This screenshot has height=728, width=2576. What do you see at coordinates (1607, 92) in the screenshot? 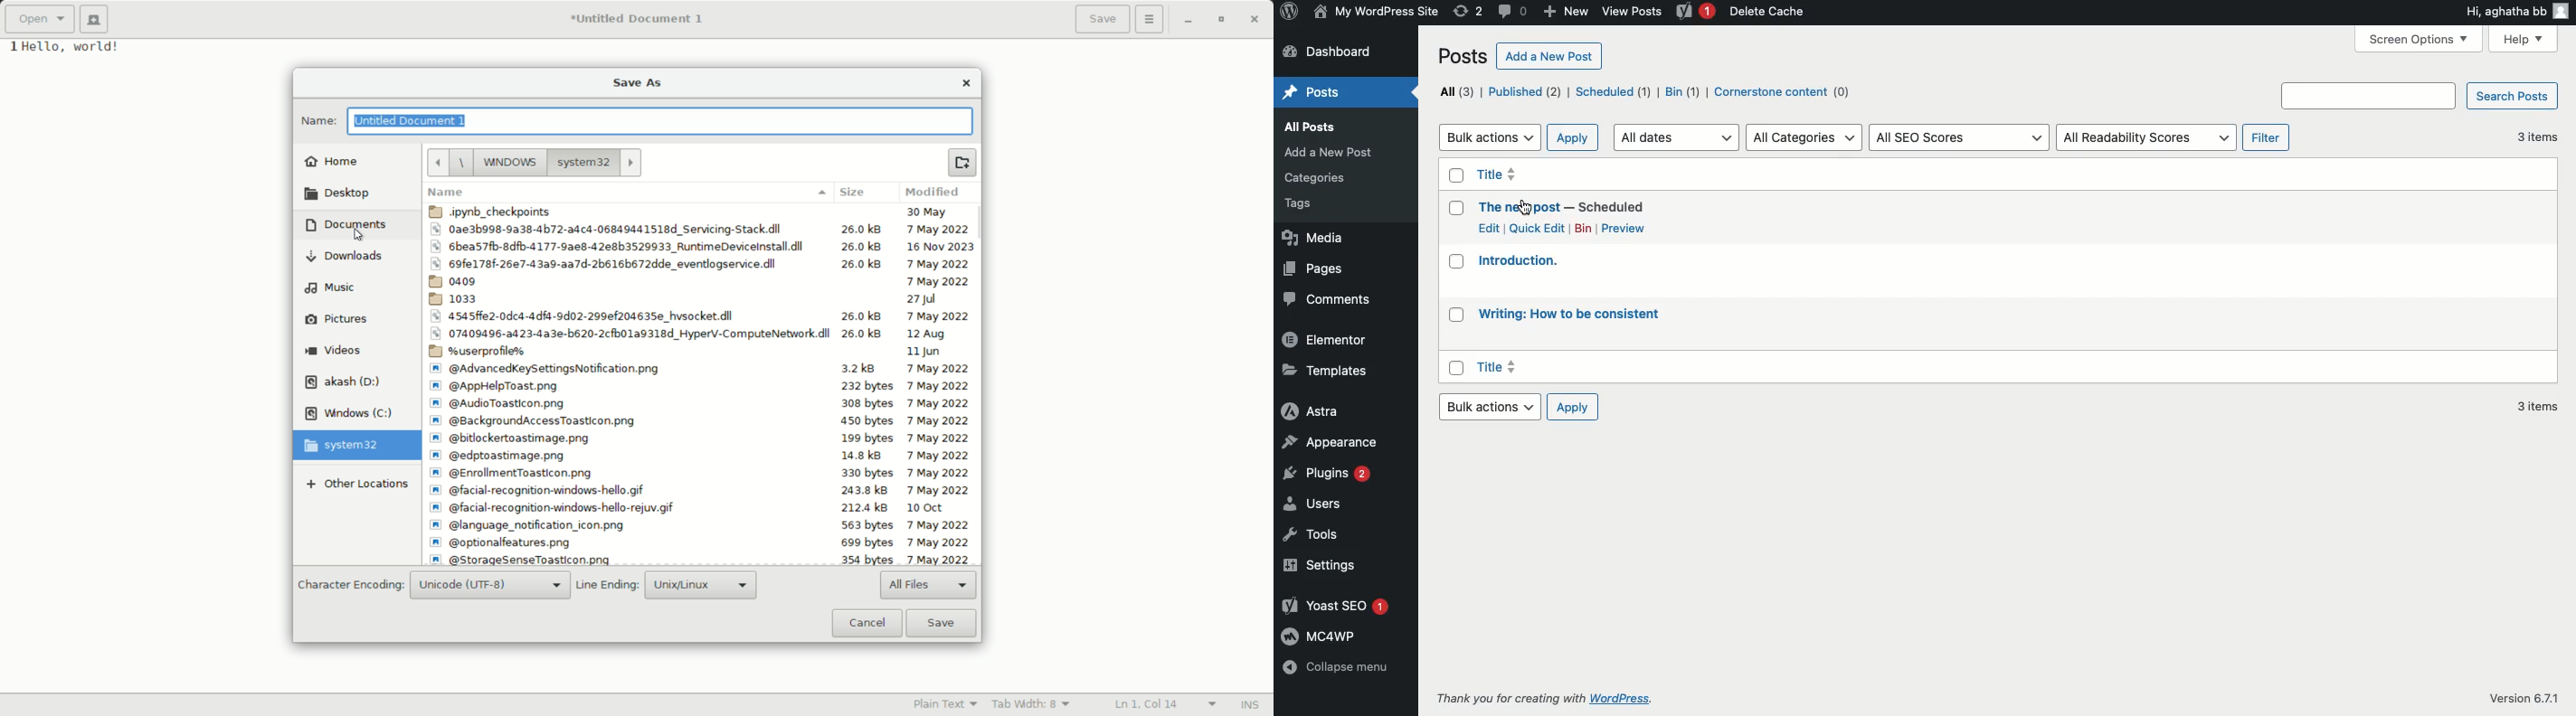
I see `Scheduled` at bounding box center [1607, 92].